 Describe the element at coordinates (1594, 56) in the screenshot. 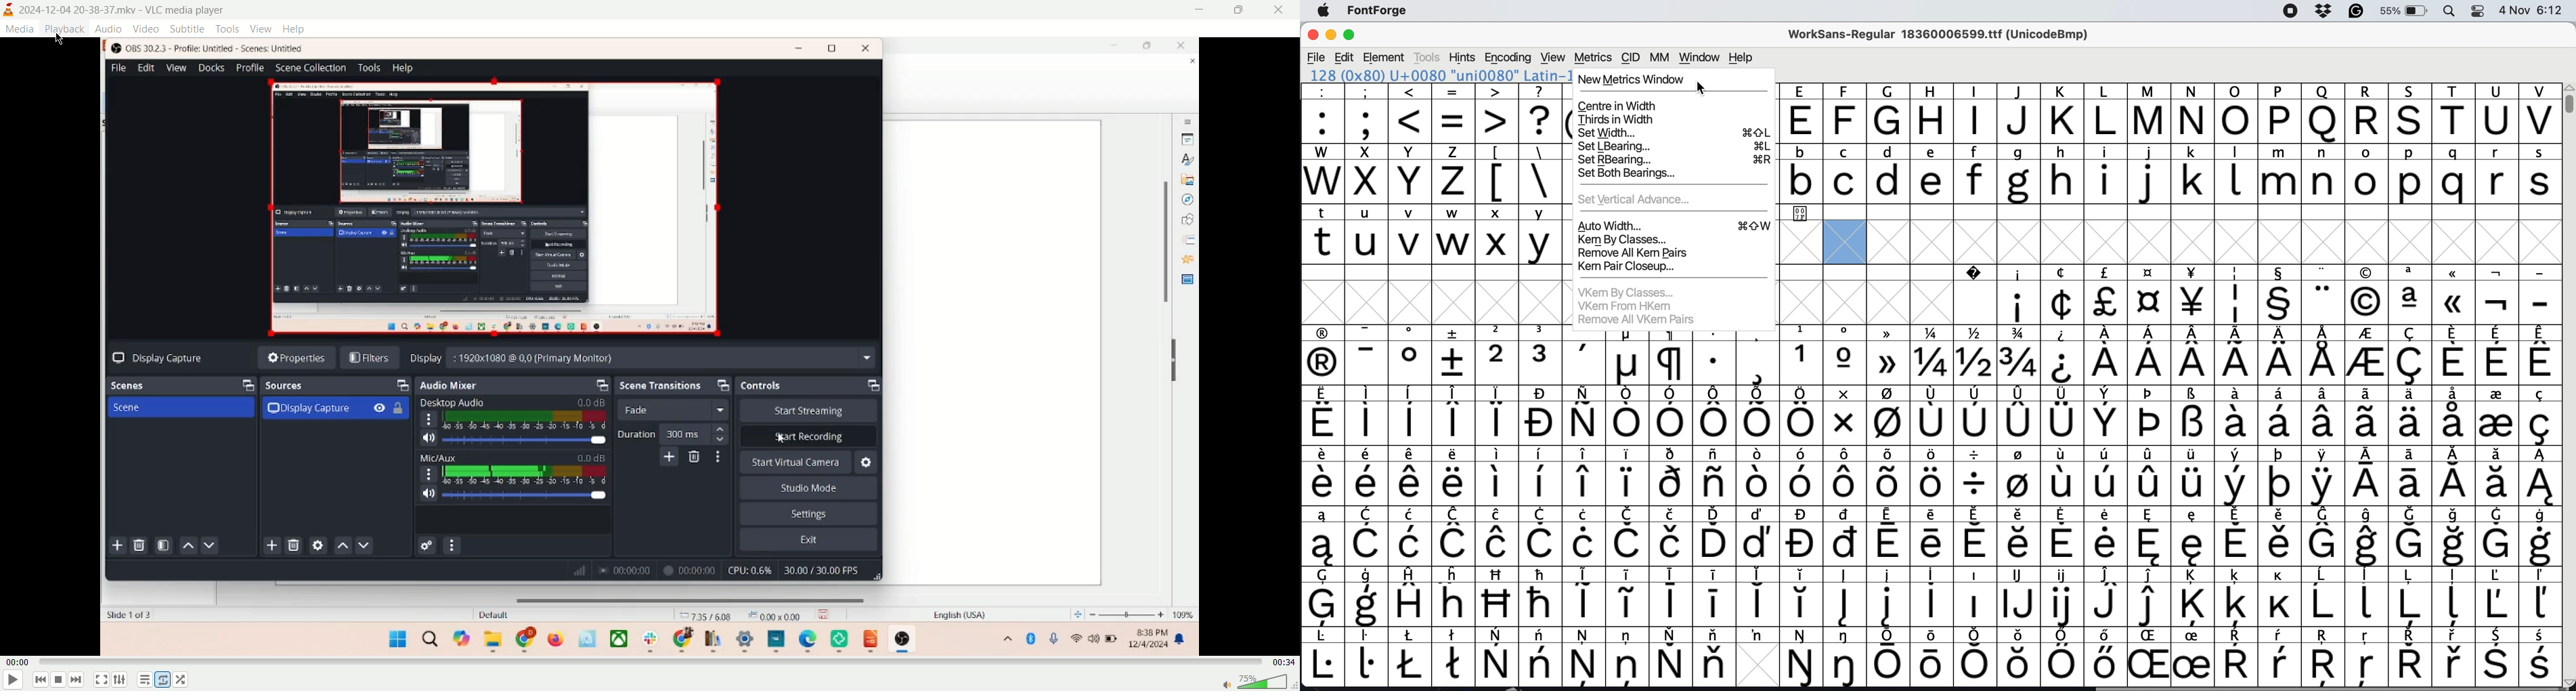

I see `Metrics` at that location.